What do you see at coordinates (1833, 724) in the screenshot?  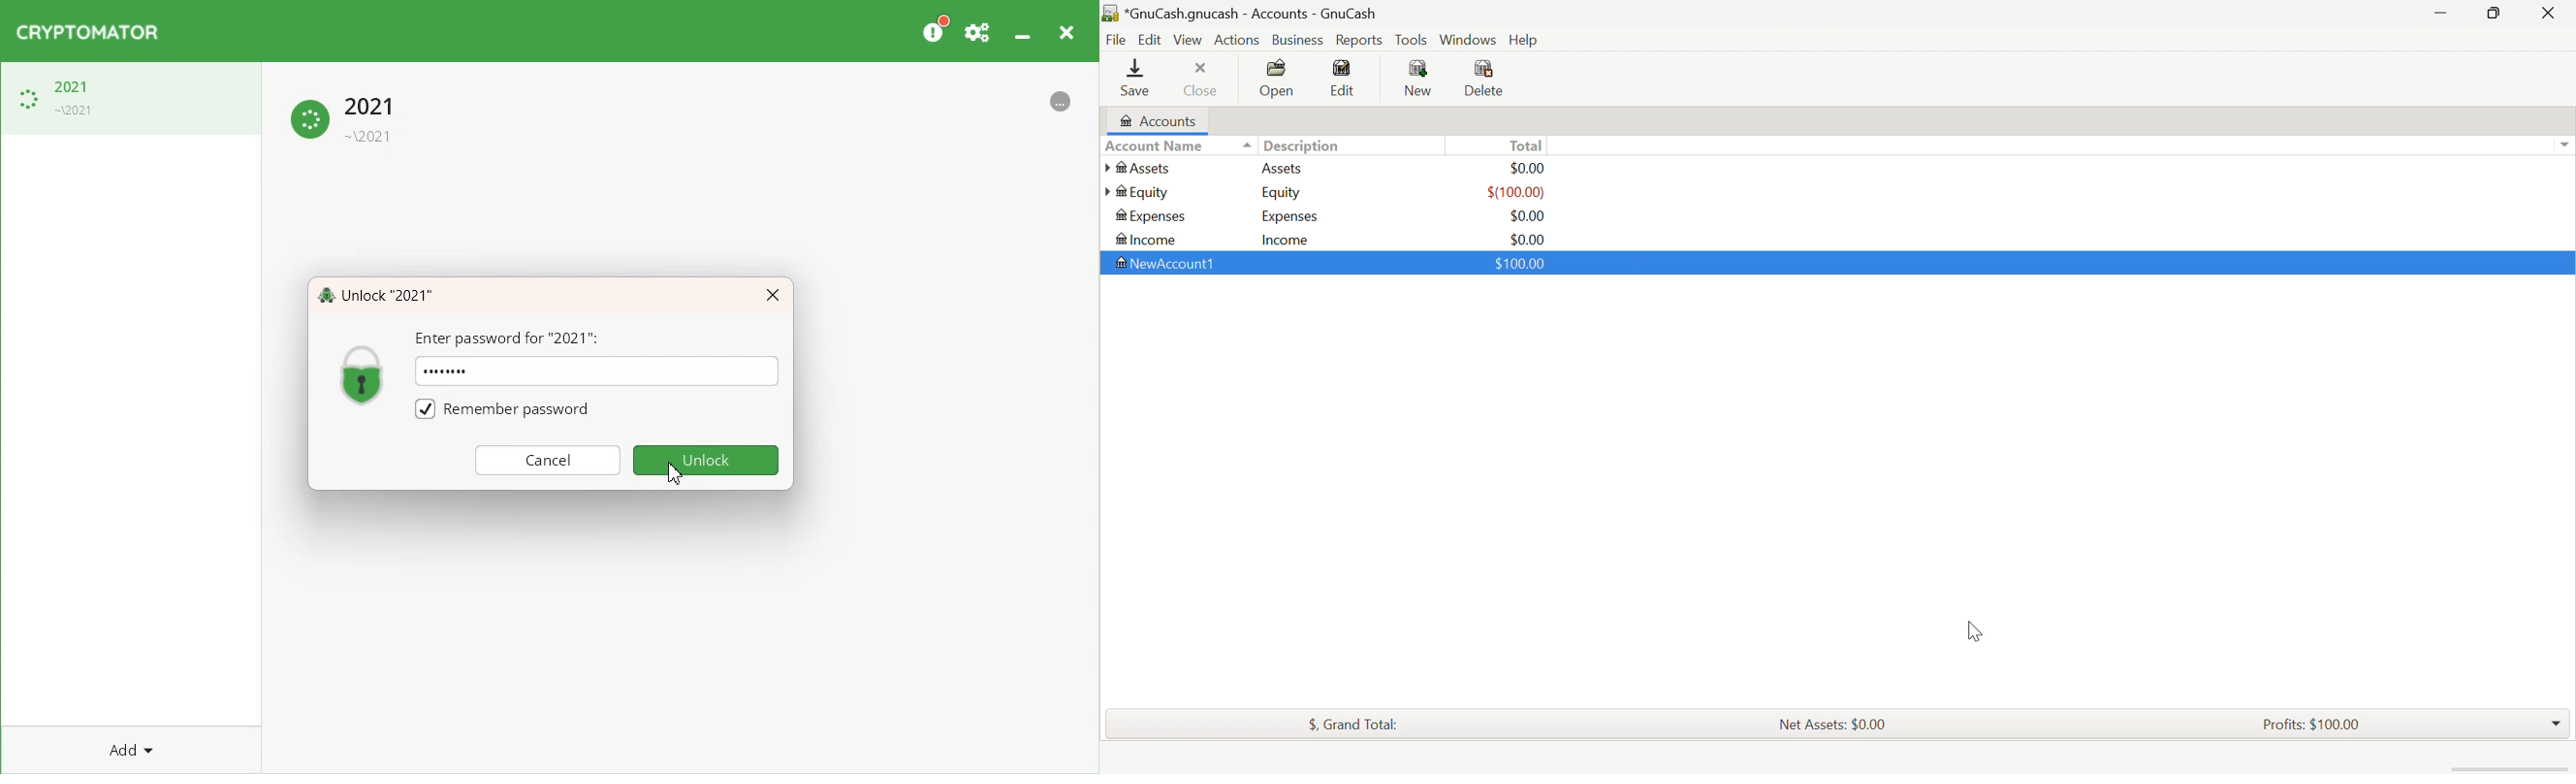 I see `Net Assets: $0.00` at bounding box center [1833, 724].